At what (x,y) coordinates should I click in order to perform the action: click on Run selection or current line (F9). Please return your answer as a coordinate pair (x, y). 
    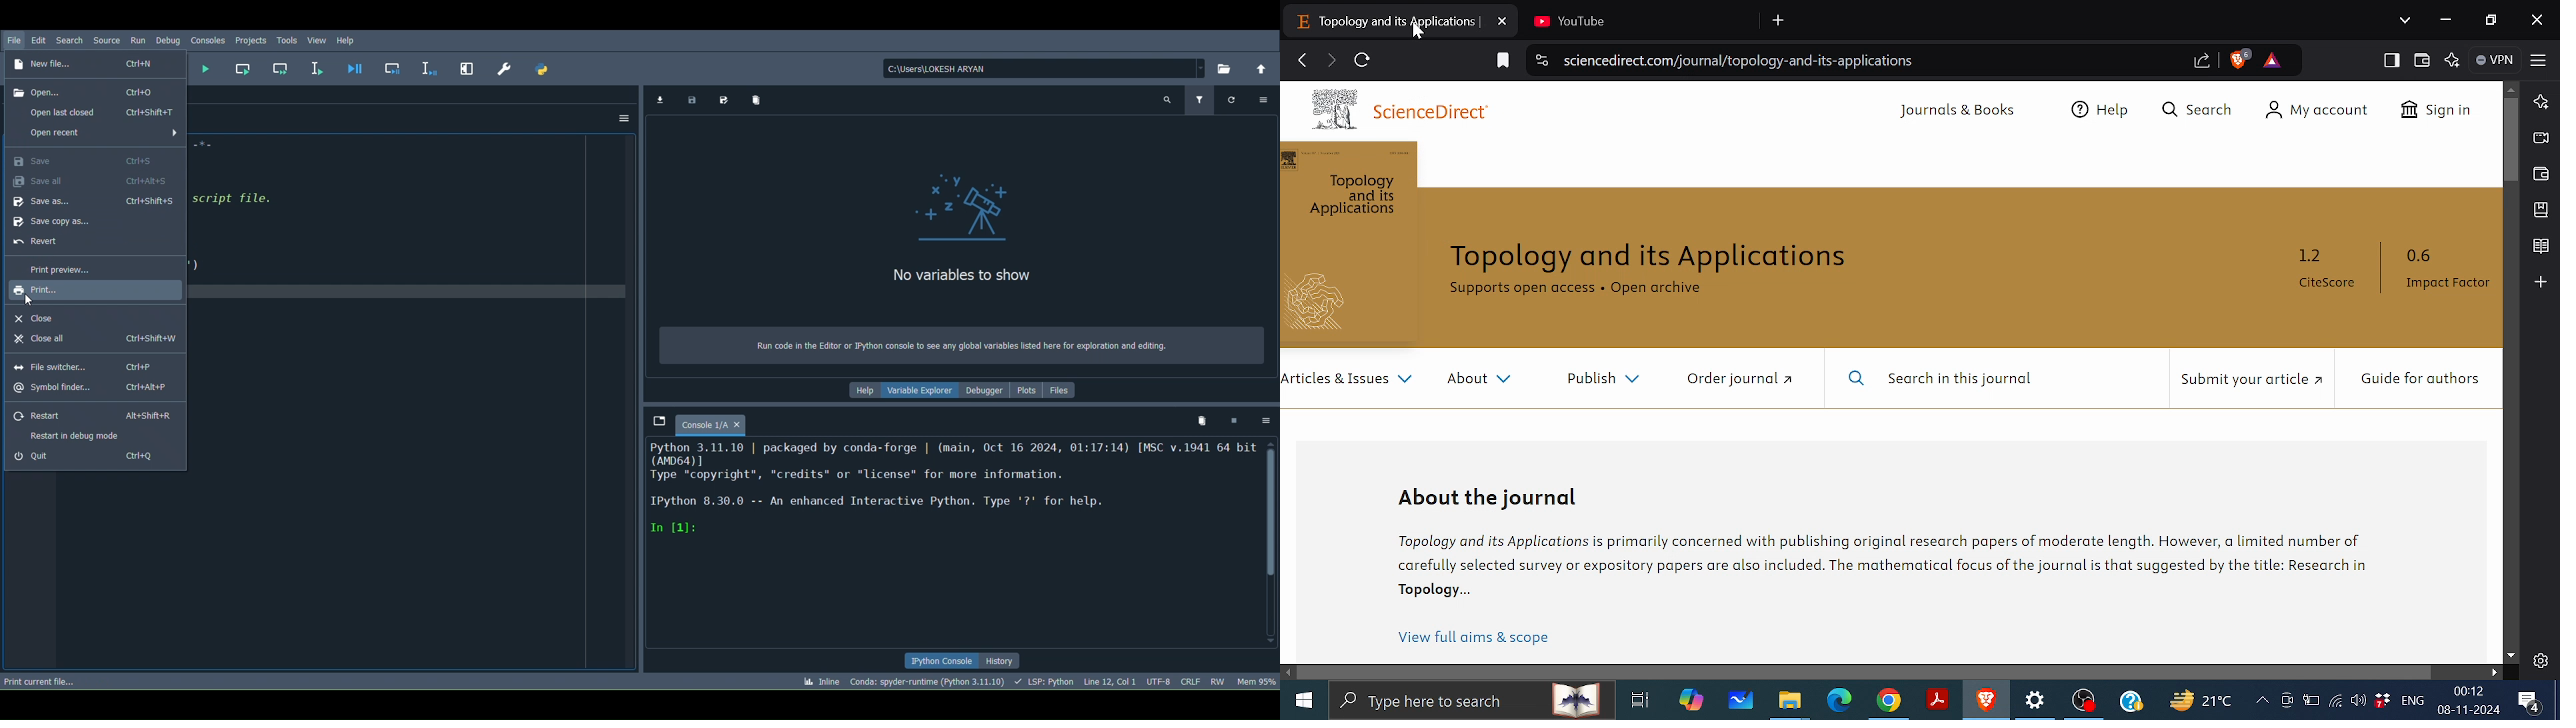
    Looking at the image, I should click on (319, 67).